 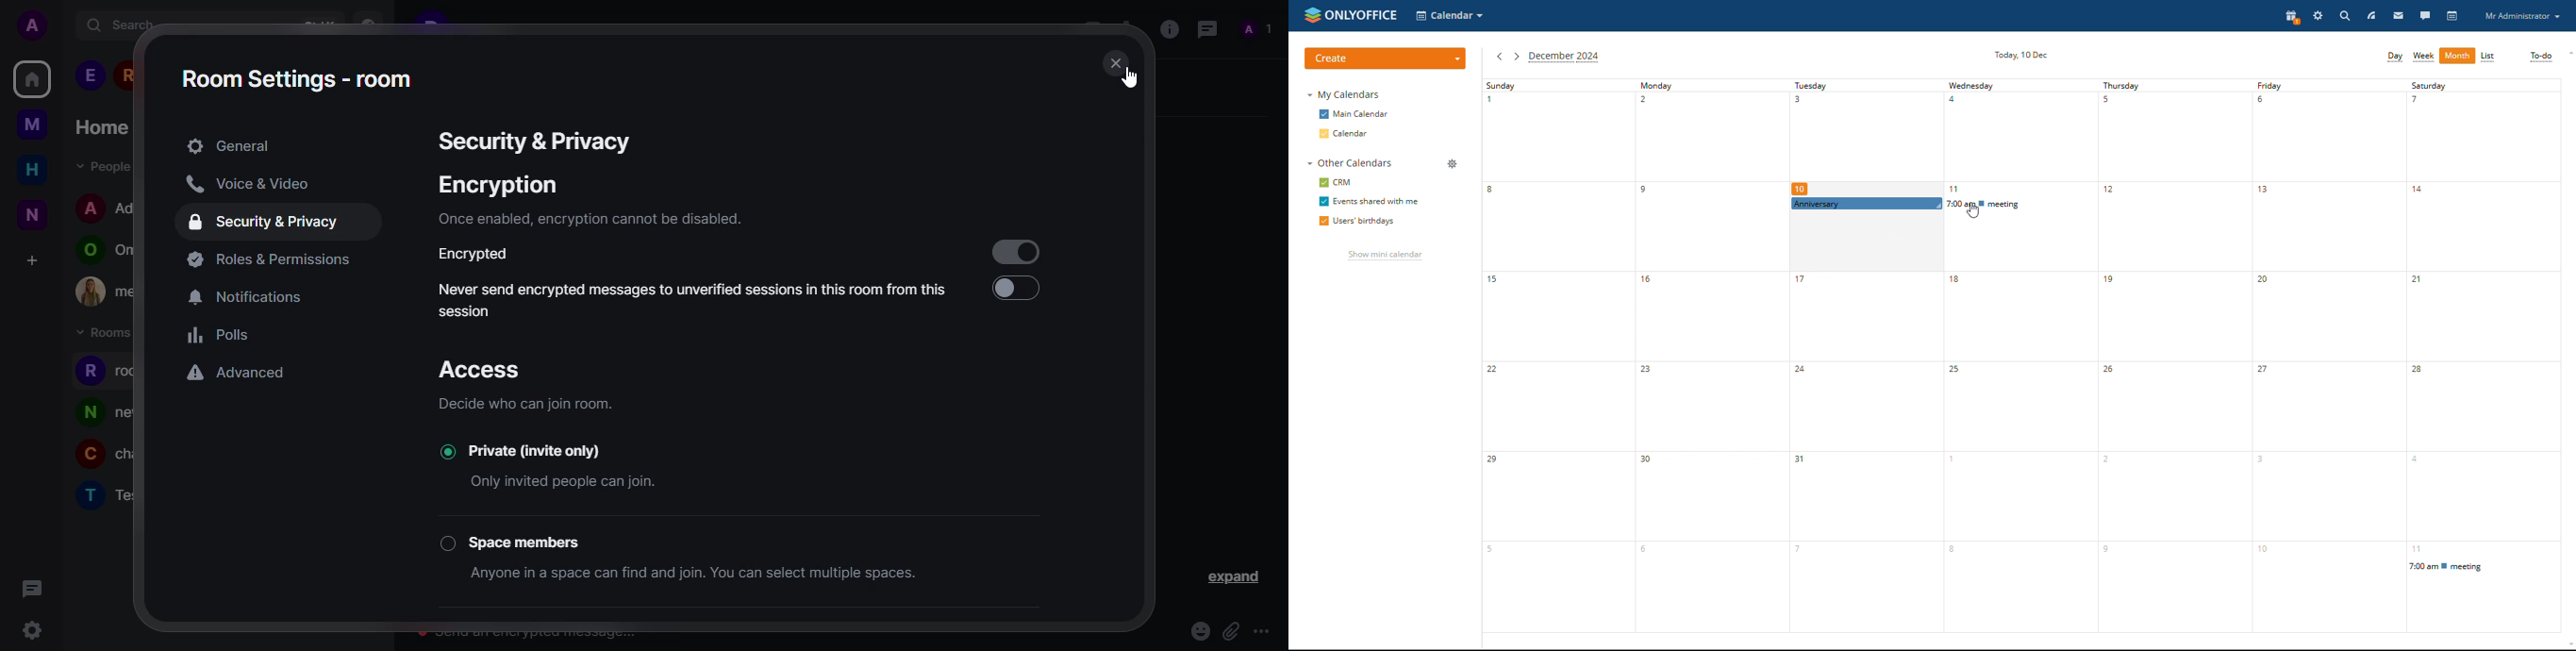 I want to click on home, so click(x=32, y=169).